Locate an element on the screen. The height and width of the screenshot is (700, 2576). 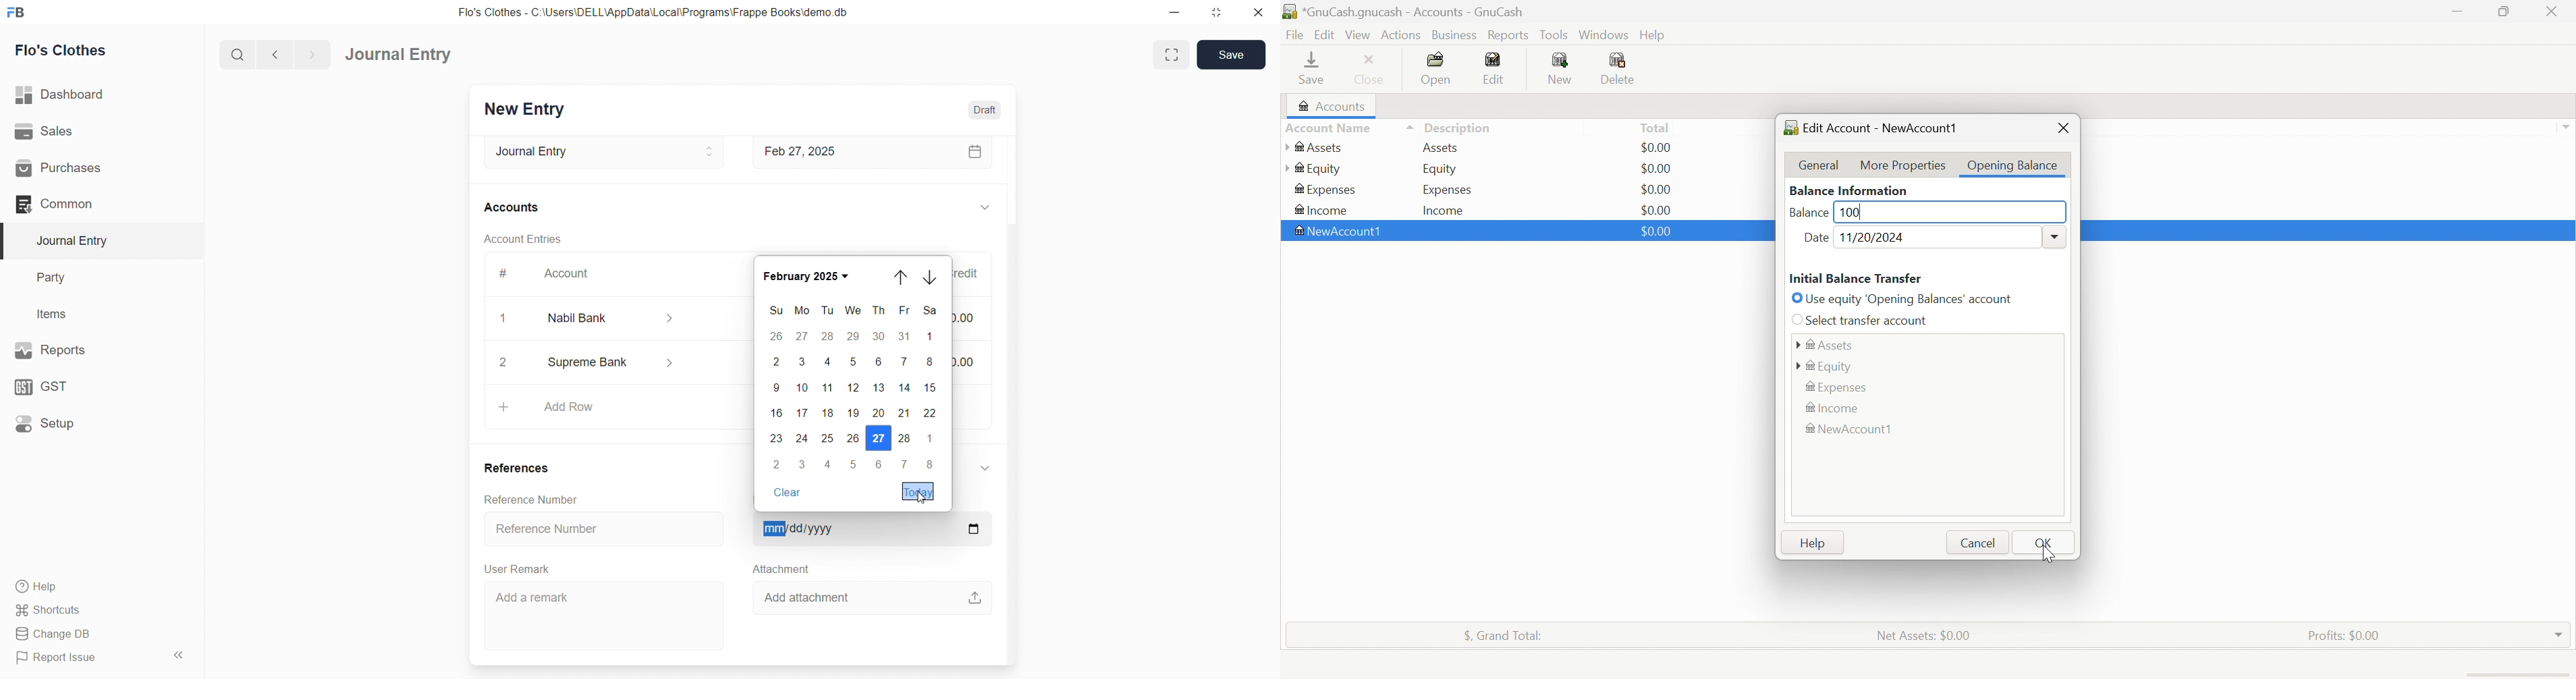
go down is located at coordinates (932, 277).